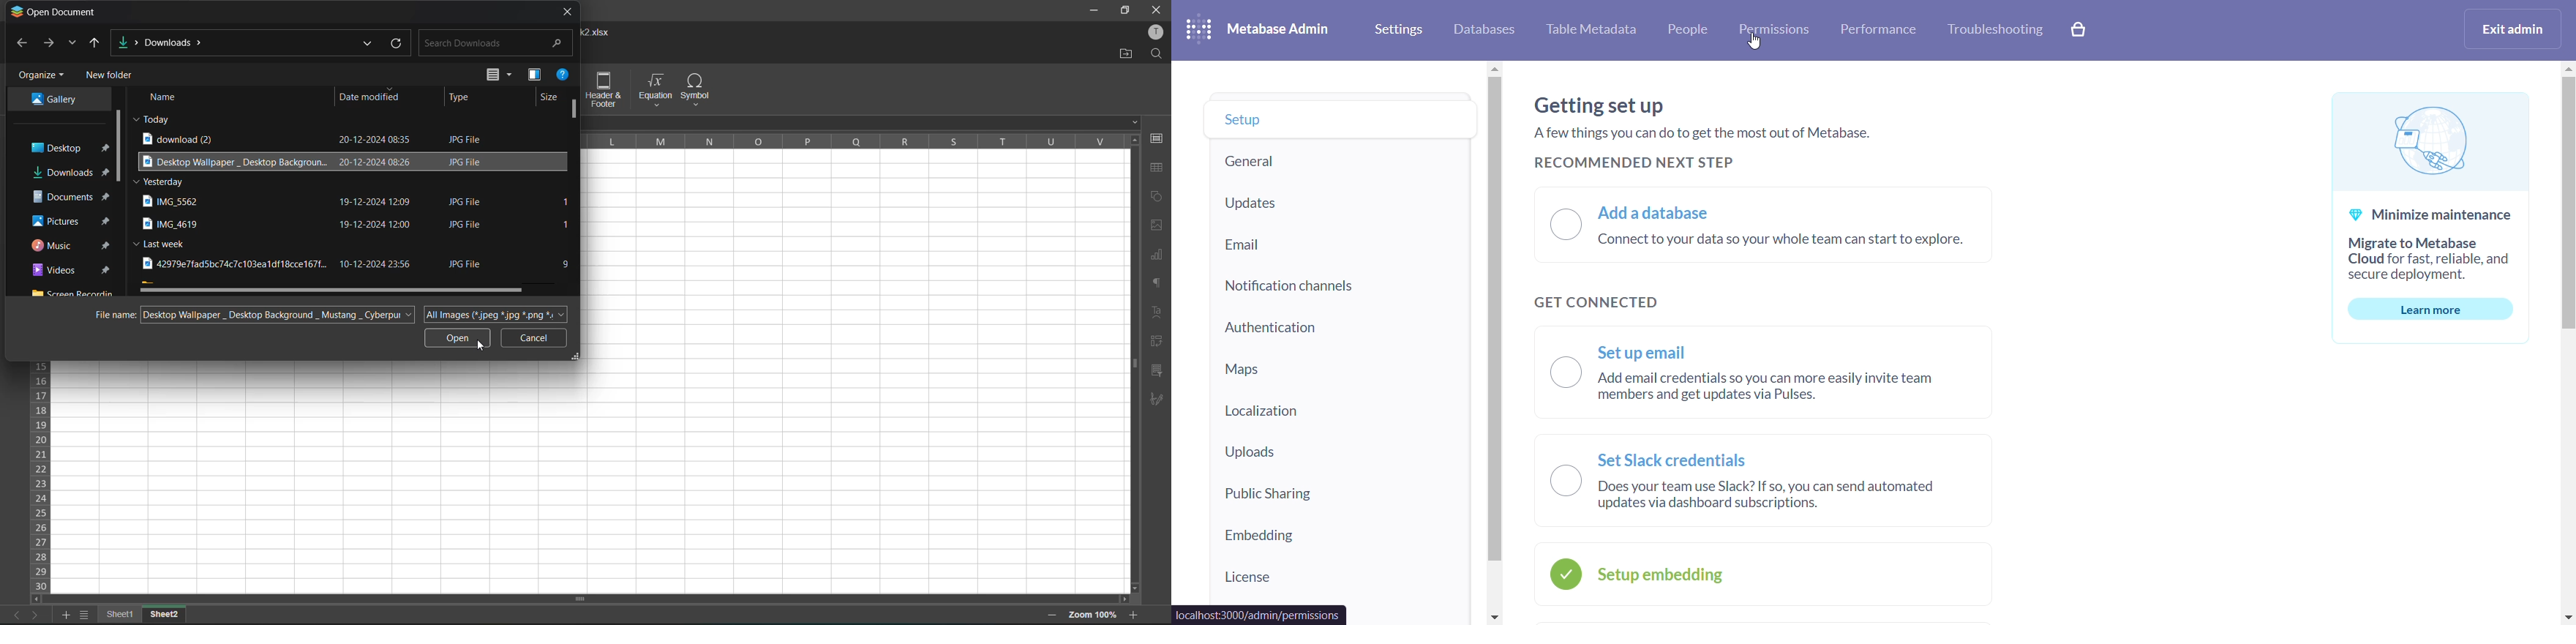 The image size is (2576, 644). What do you see at coordinates (1054, 616) in the screenshot?
I see `zoom out` at bounding box center [1054, 616].